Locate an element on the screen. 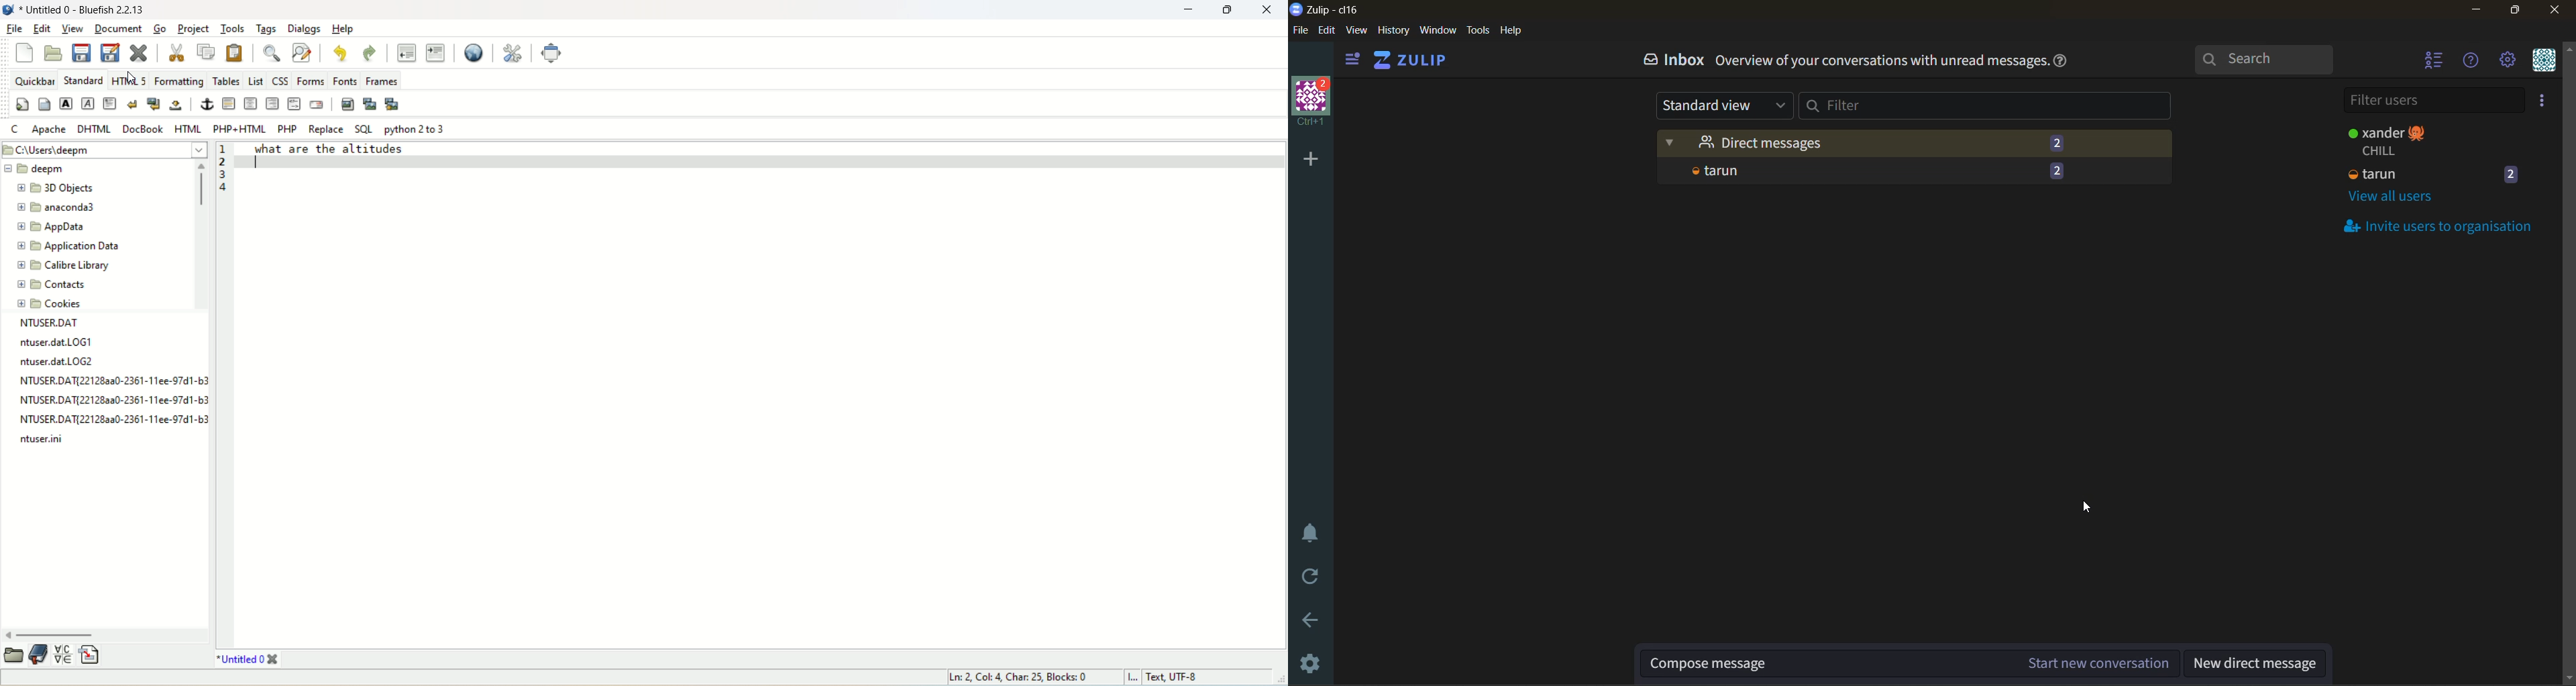  3D objects is located at coordinates (60, 189).